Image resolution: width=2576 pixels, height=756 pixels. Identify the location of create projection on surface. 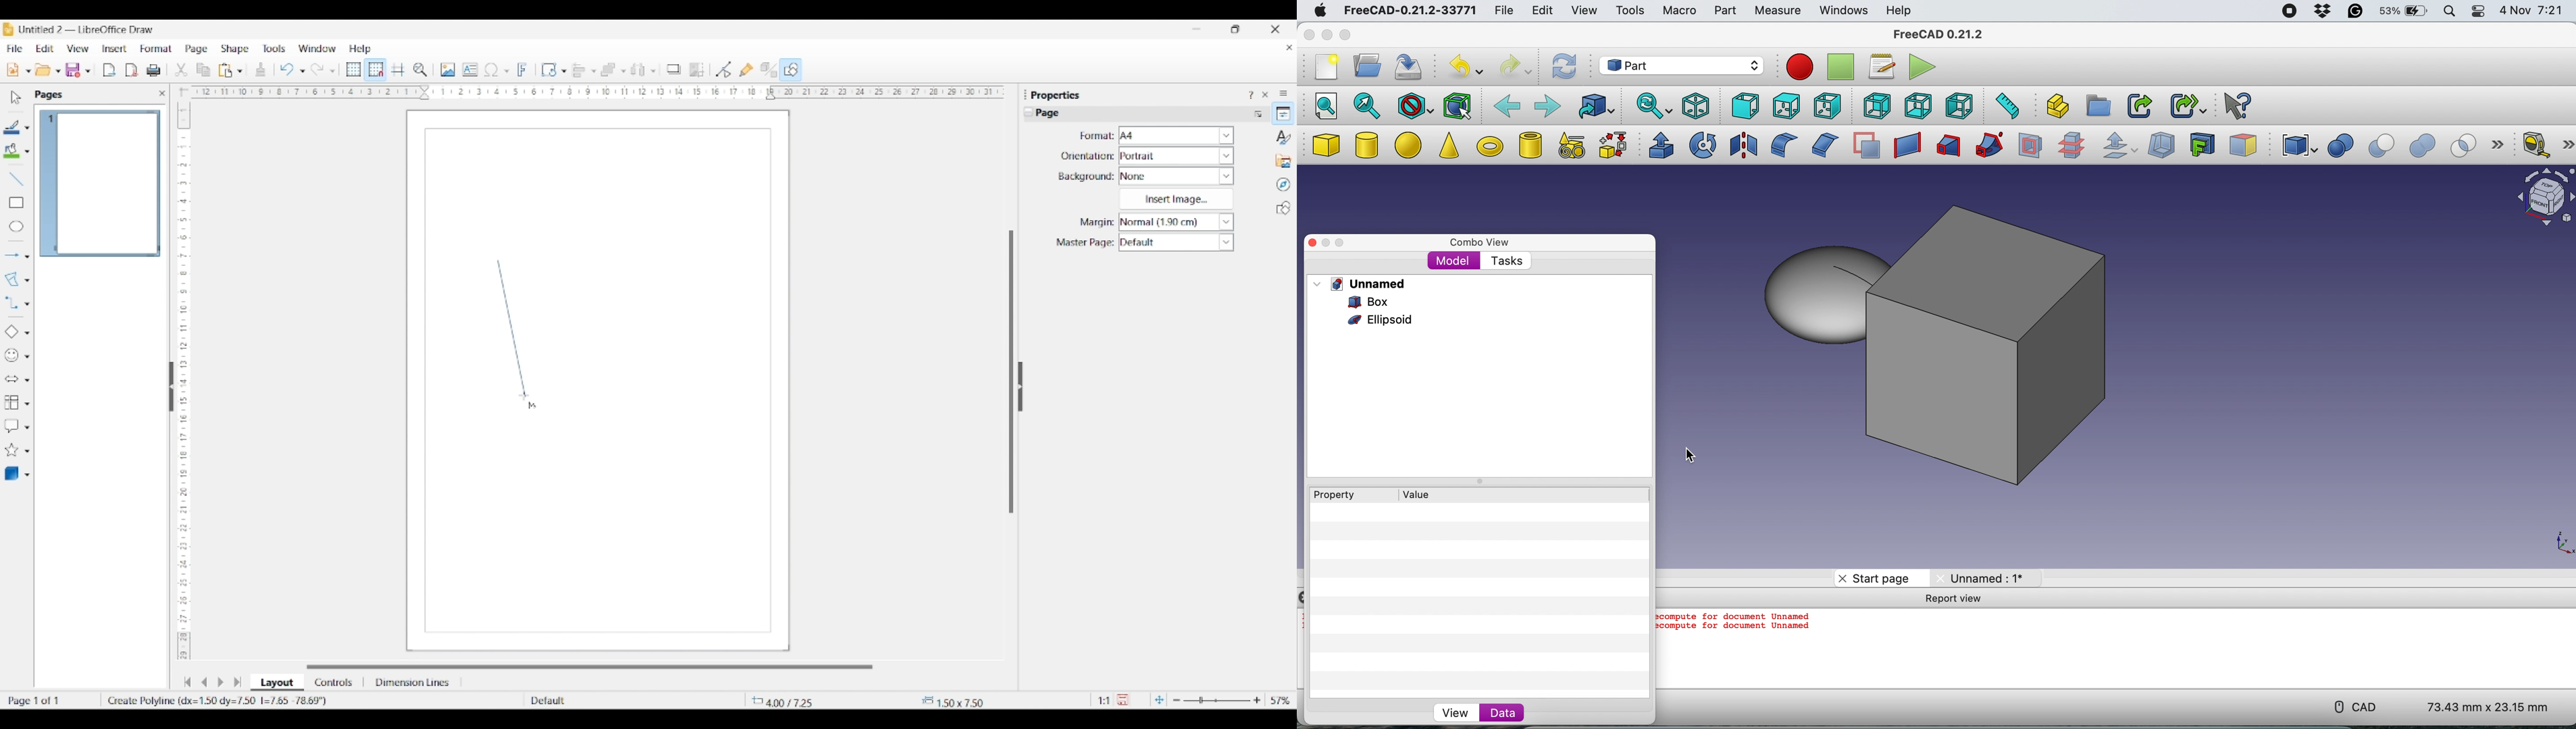
(2203, 144).